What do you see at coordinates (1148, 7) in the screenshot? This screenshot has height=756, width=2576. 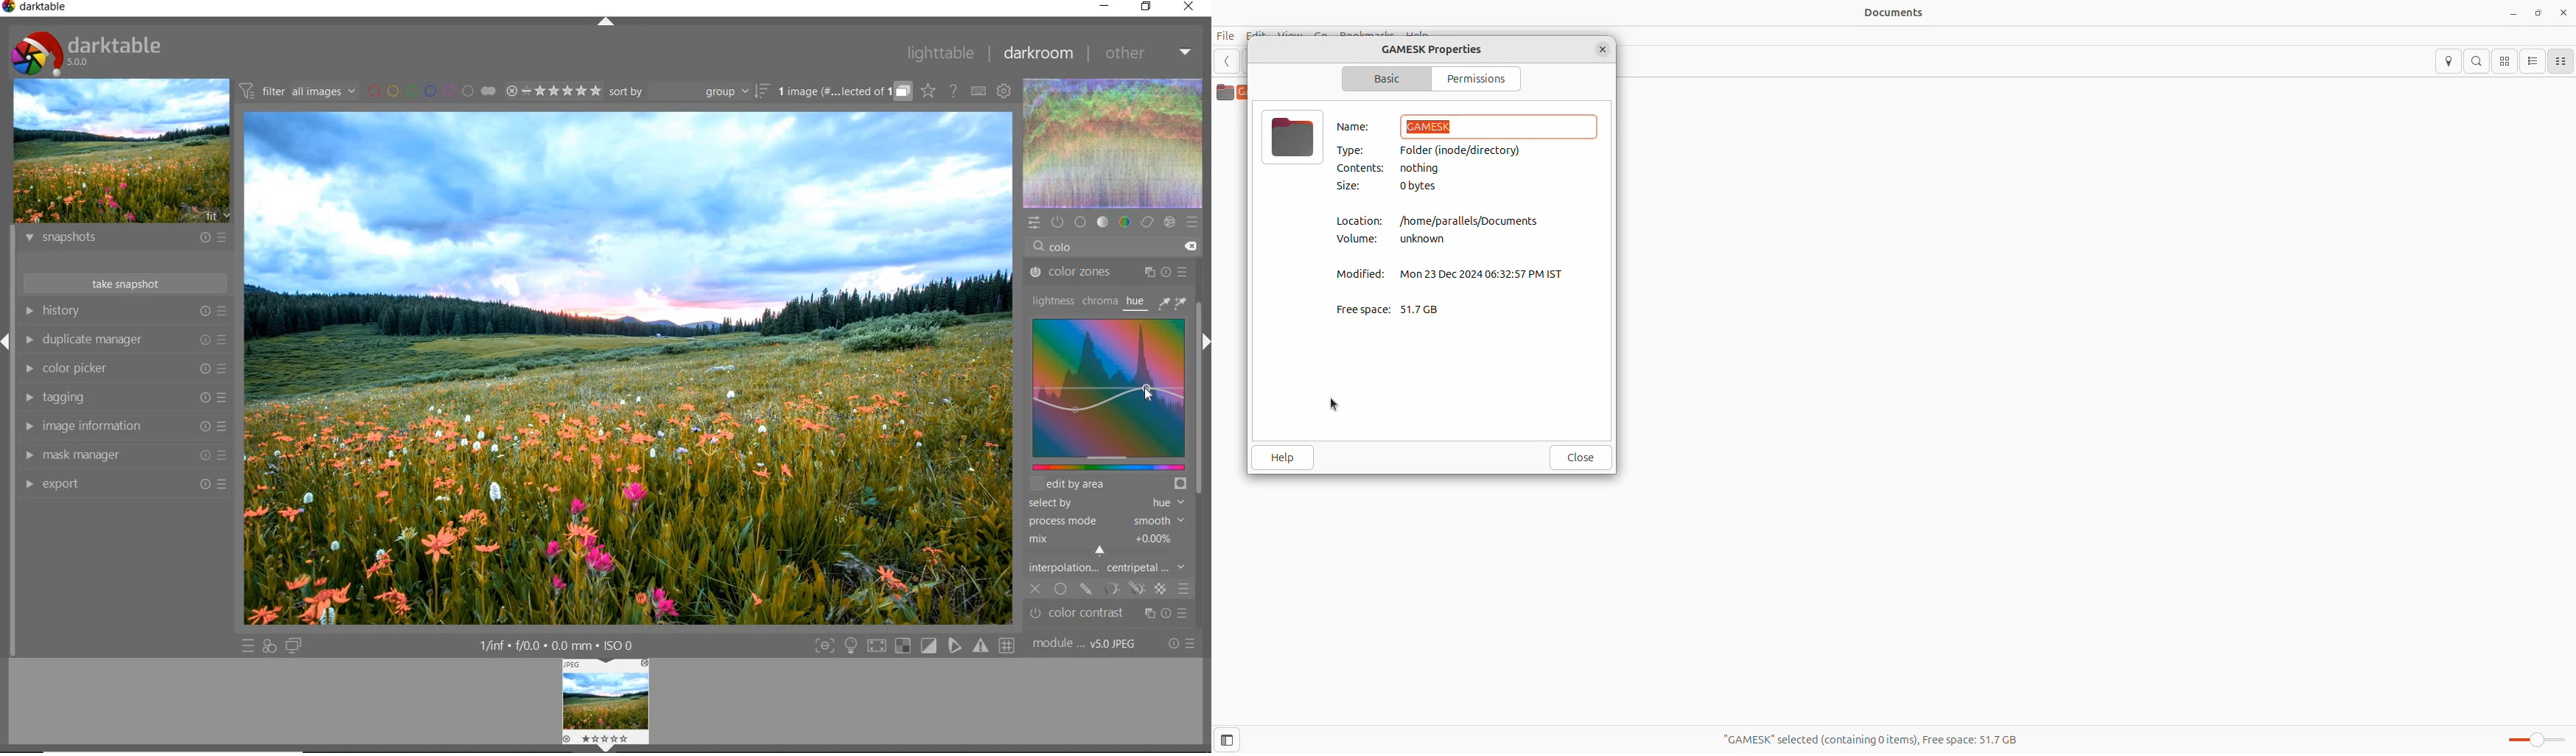 I see `restore` at bounding box center [1148, 7].